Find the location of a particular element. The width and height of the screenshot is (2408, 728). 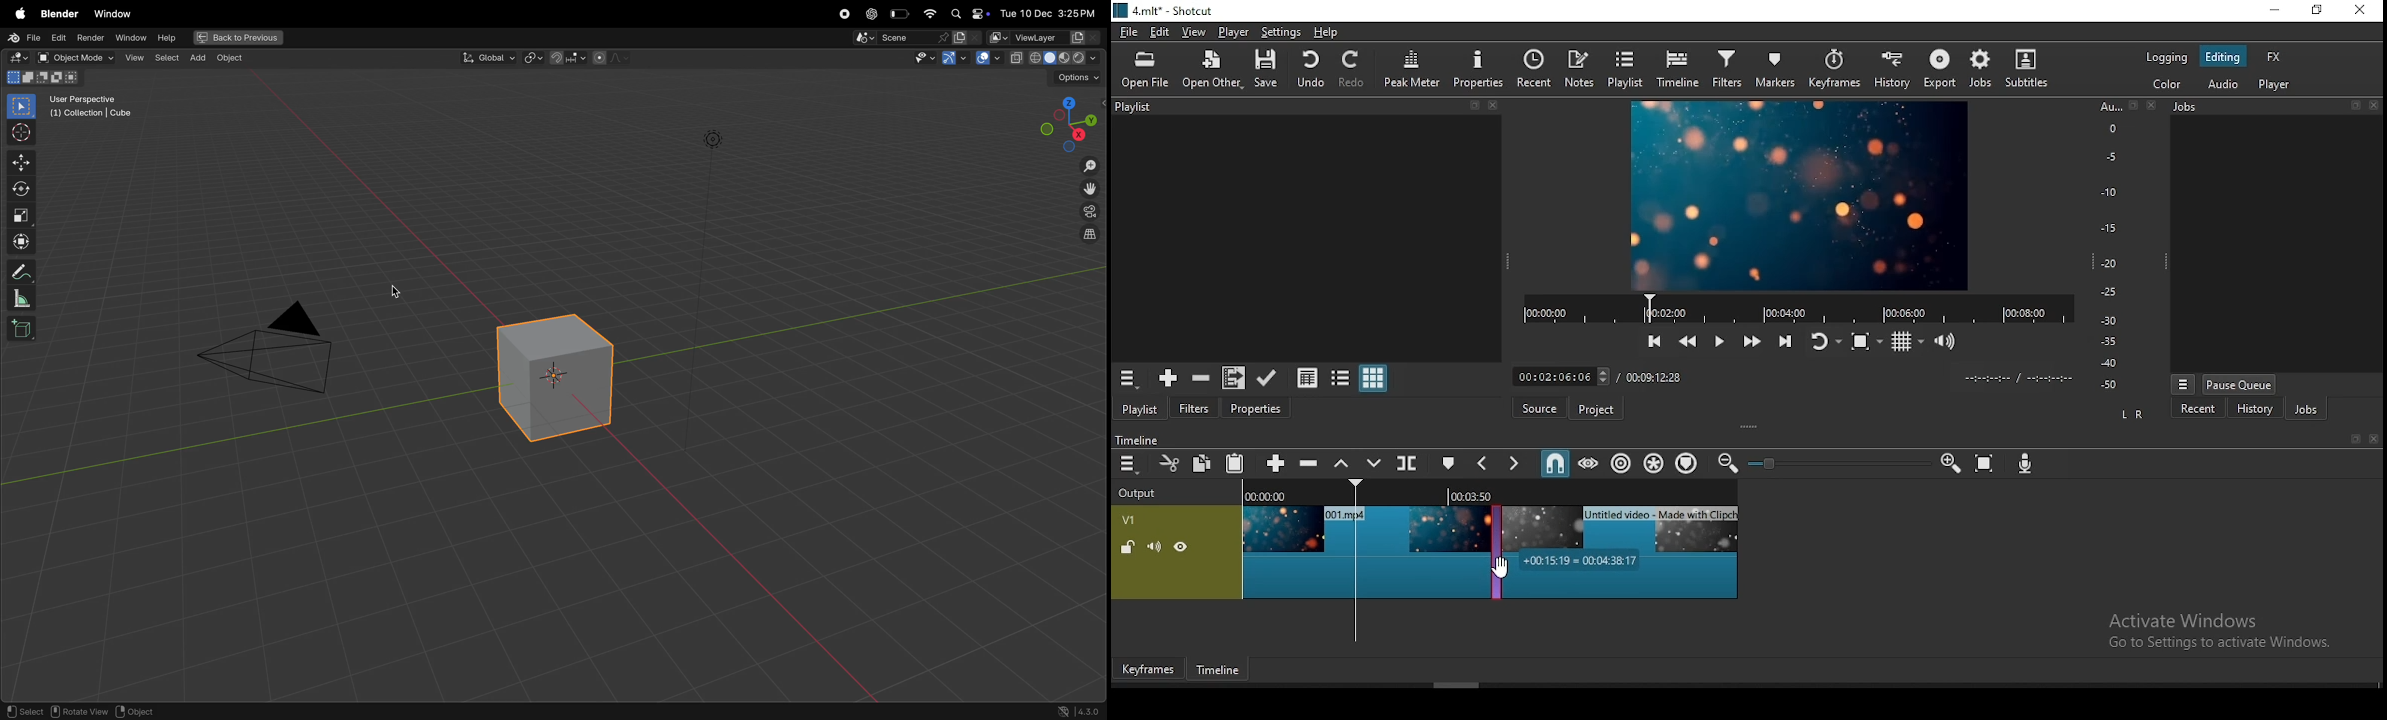

select is located at coordinates (166, 57).